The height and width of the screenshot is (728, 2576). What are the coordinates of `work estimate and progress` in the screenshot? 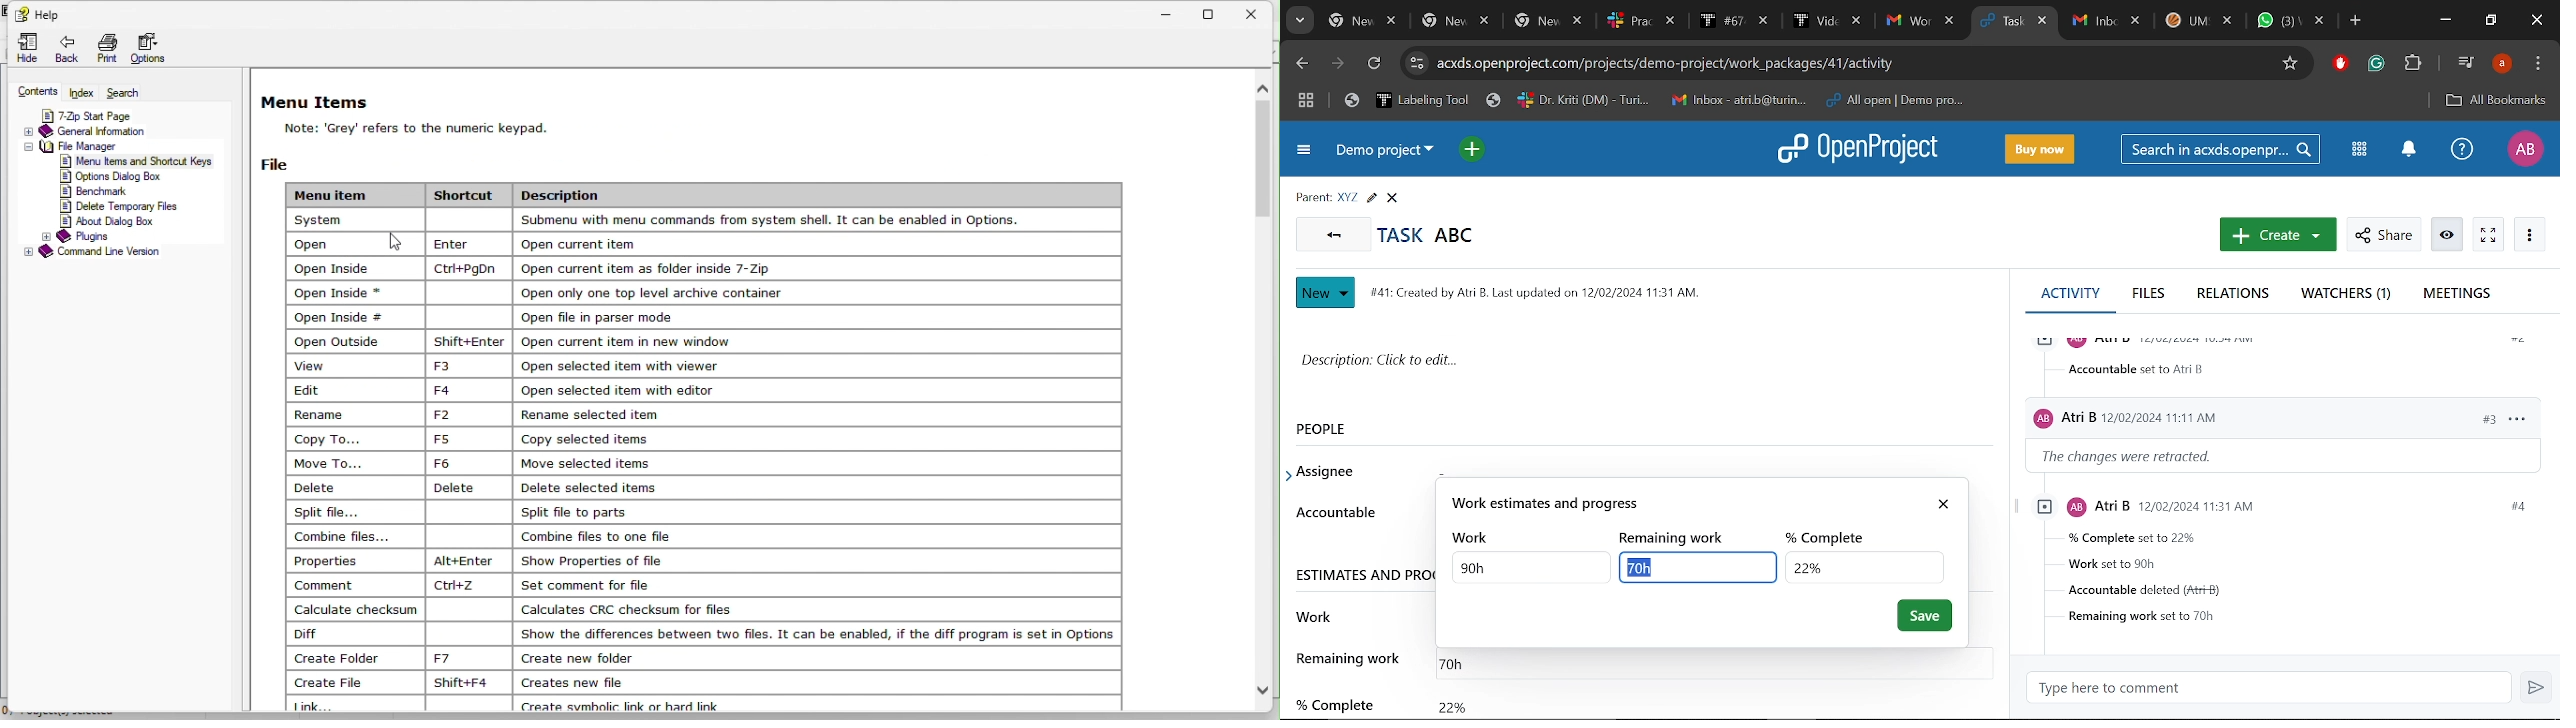 It's located at (1683, 503).